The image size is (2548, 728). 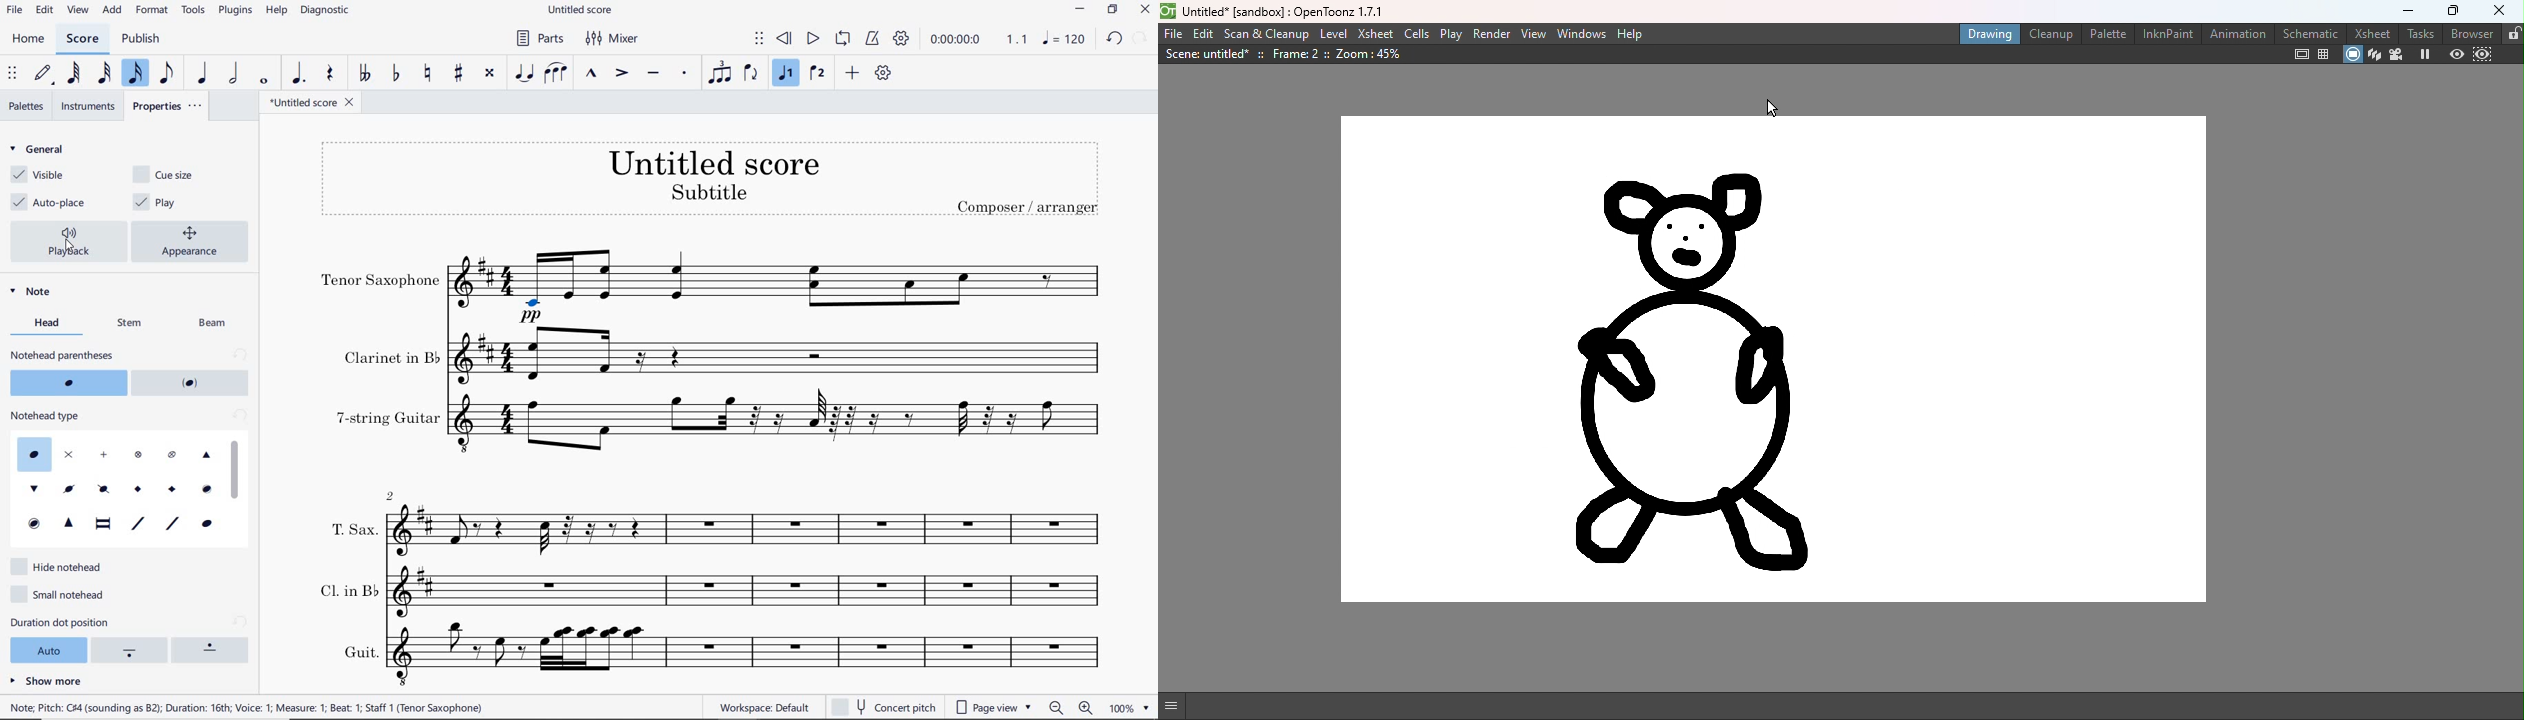 What do you see at coordinates (764, 708) in the screenshot?
I see `WORKSPACE: DEFAULT` at bounding box center [764, 708].